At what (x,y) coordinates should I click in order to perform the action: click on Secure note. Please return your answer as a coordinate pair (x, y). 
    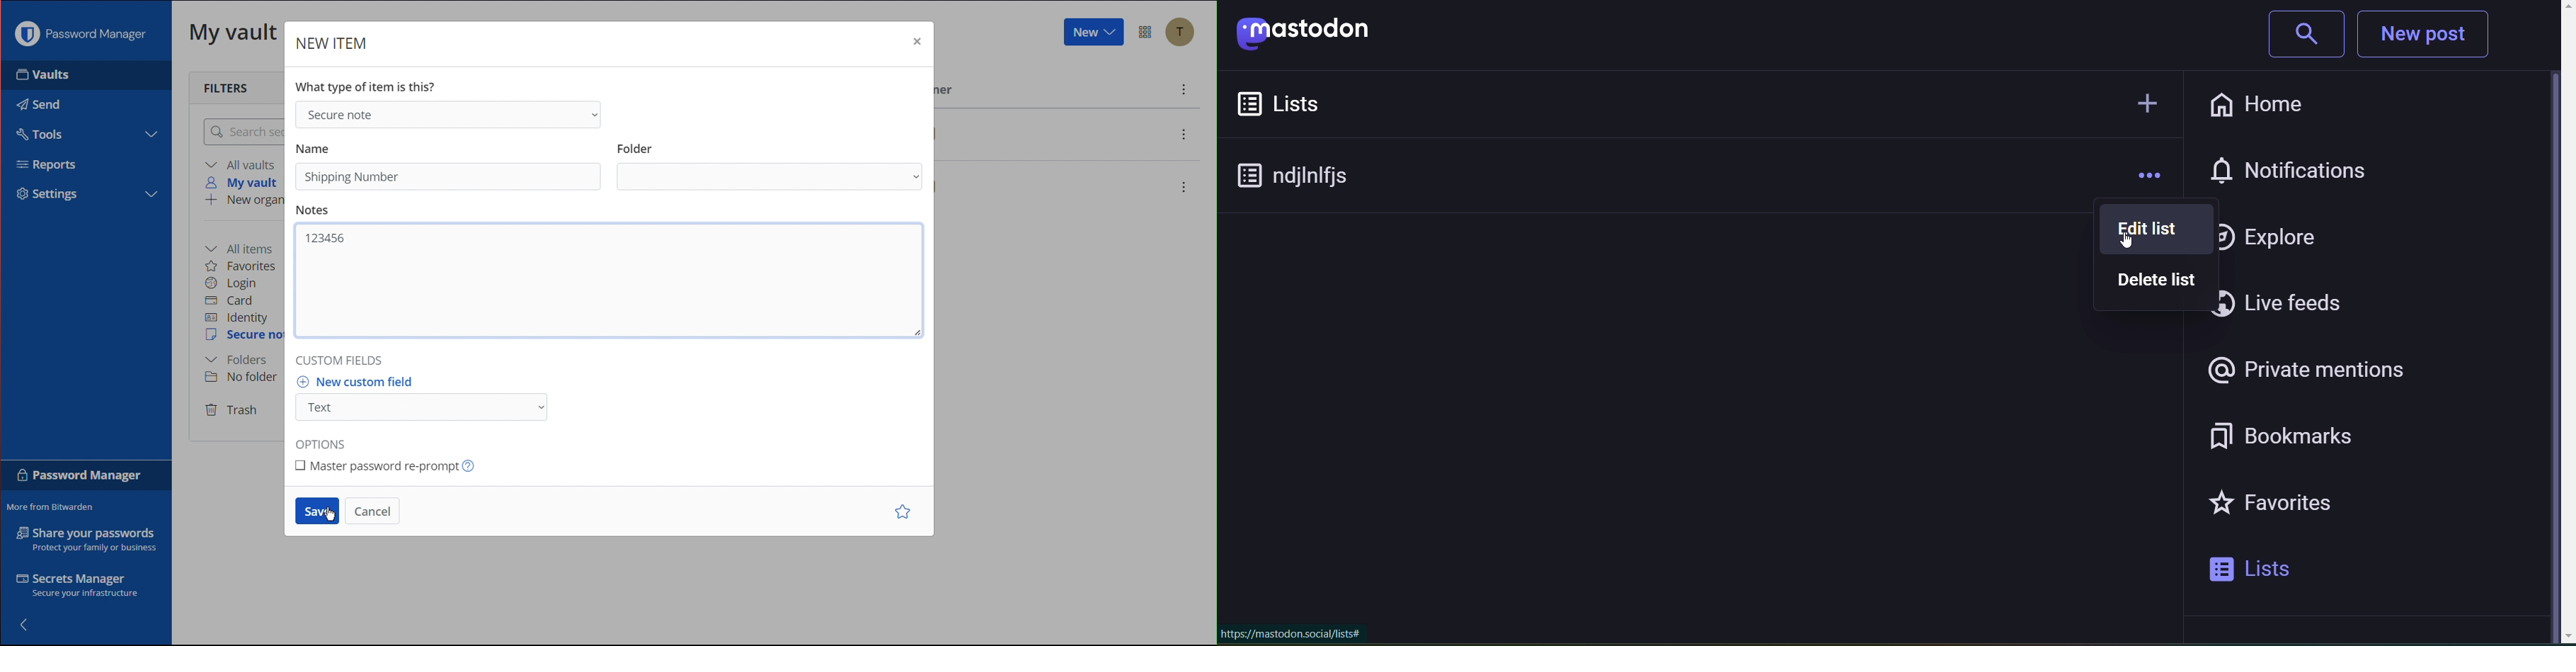
    Looking at the image, I should click on (245, 337).